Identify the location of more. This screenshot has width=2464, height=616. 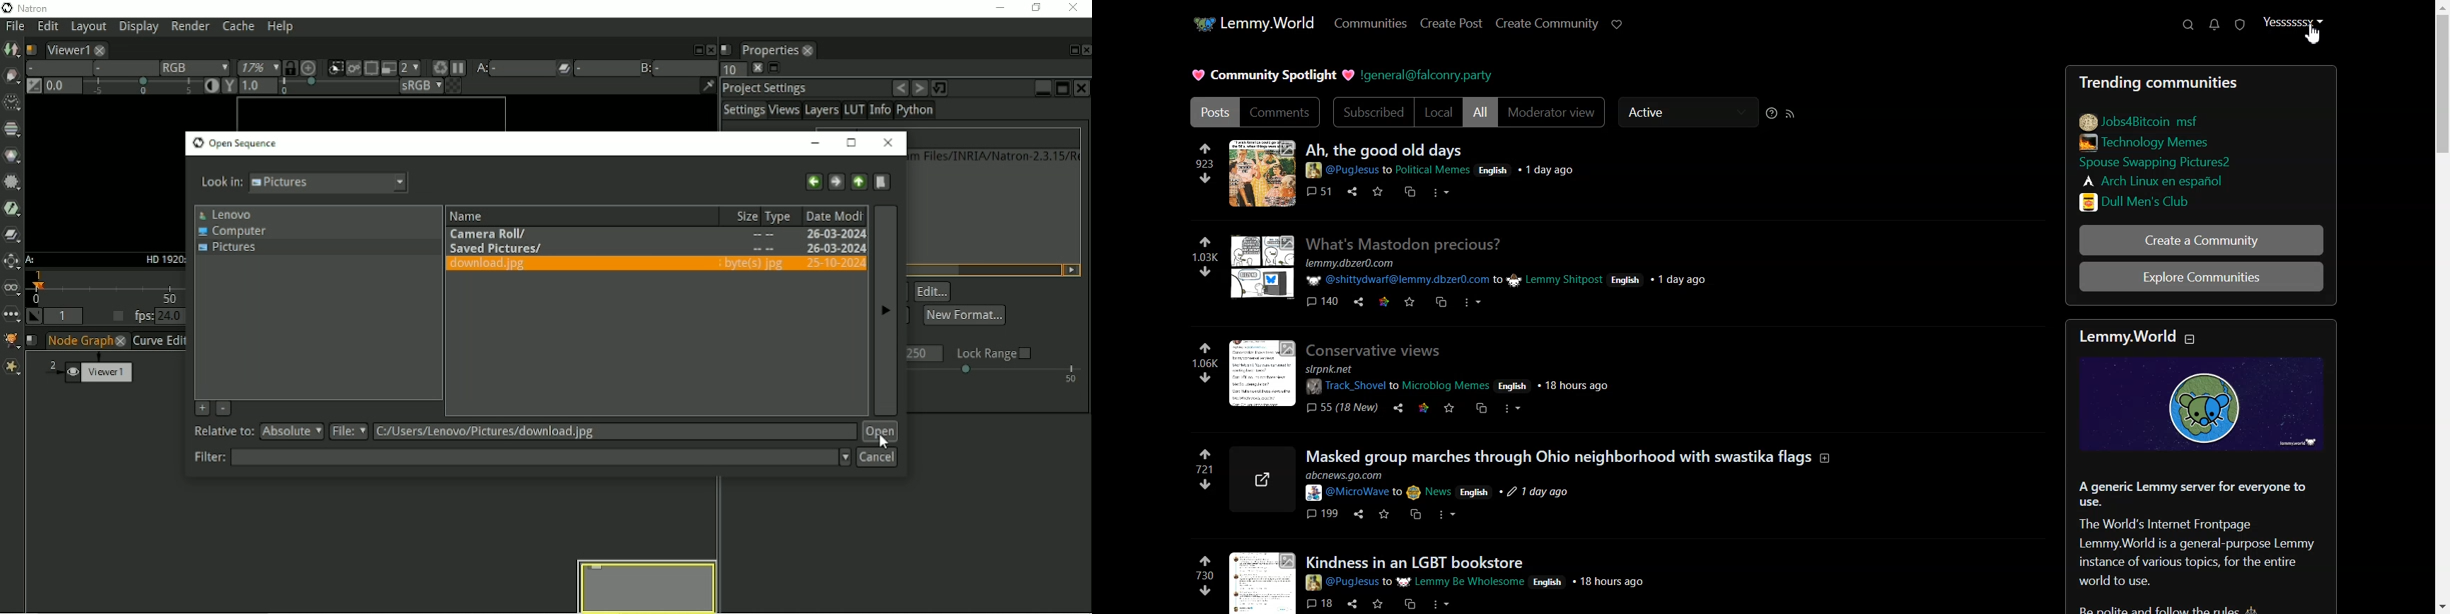
(1439, 604).